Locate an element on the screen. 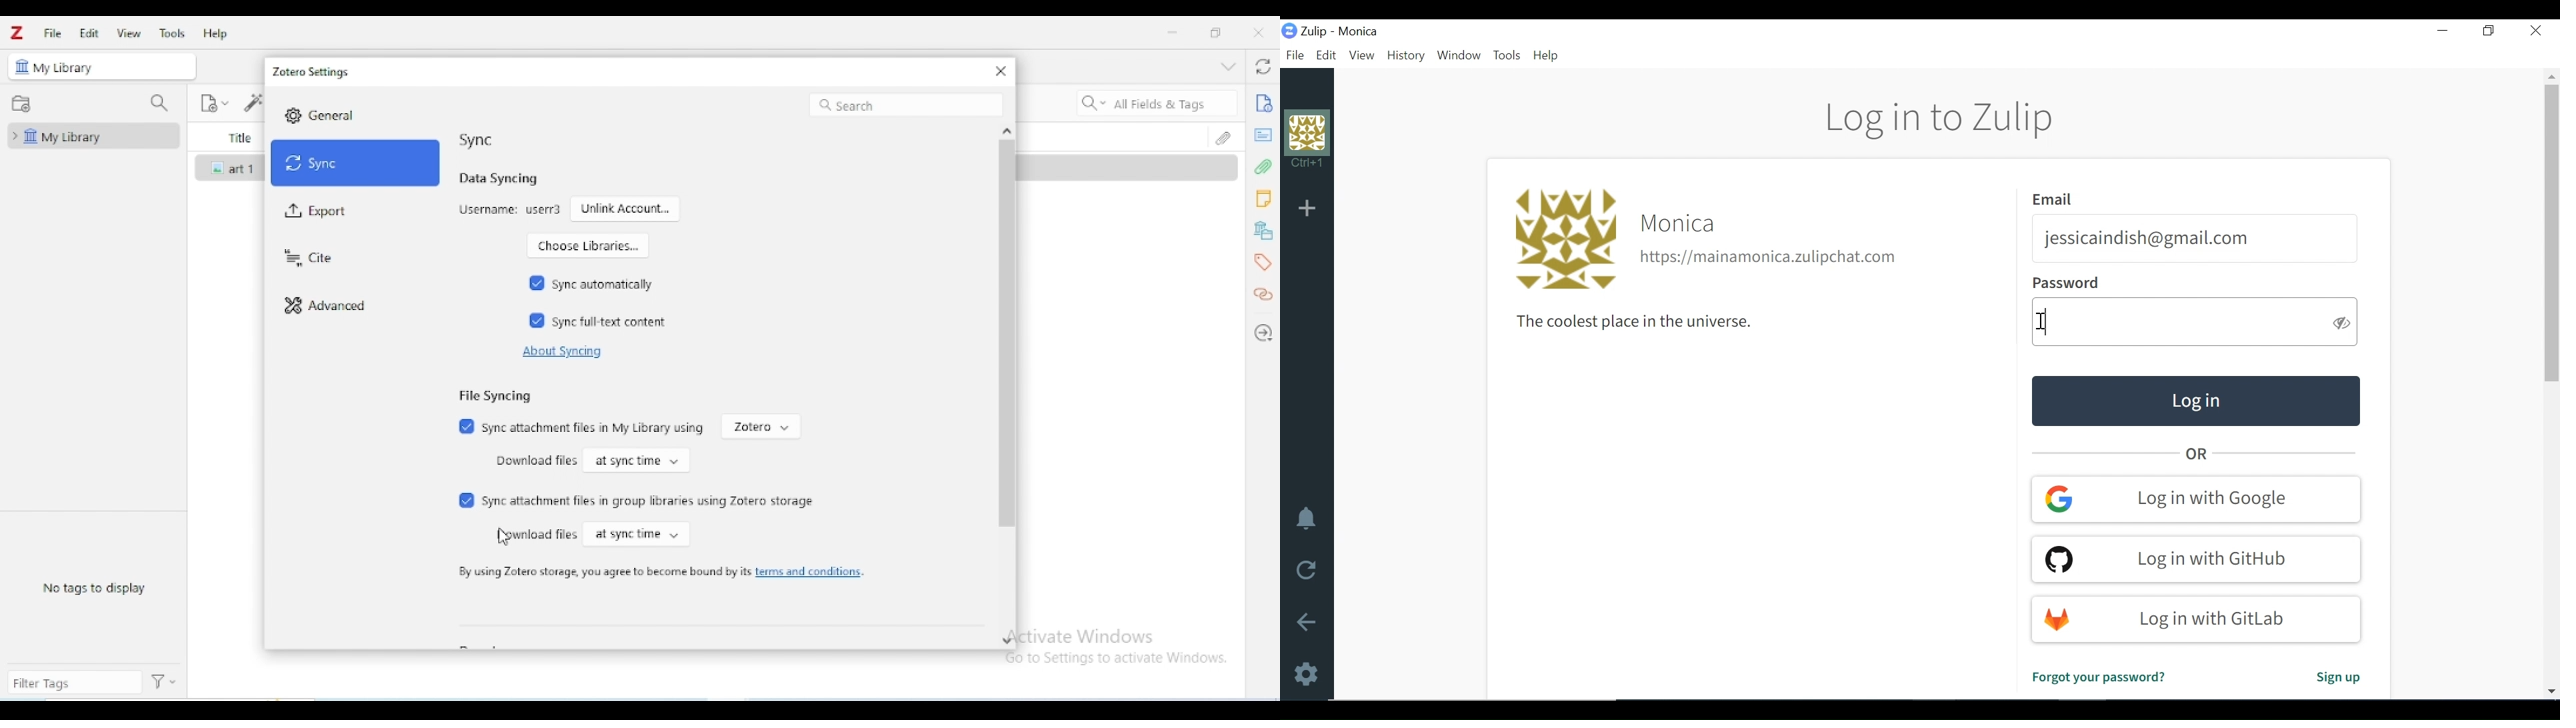 The width and height of the screenshot is (2576, 728). Checked box is located at coordinates (537, 320).